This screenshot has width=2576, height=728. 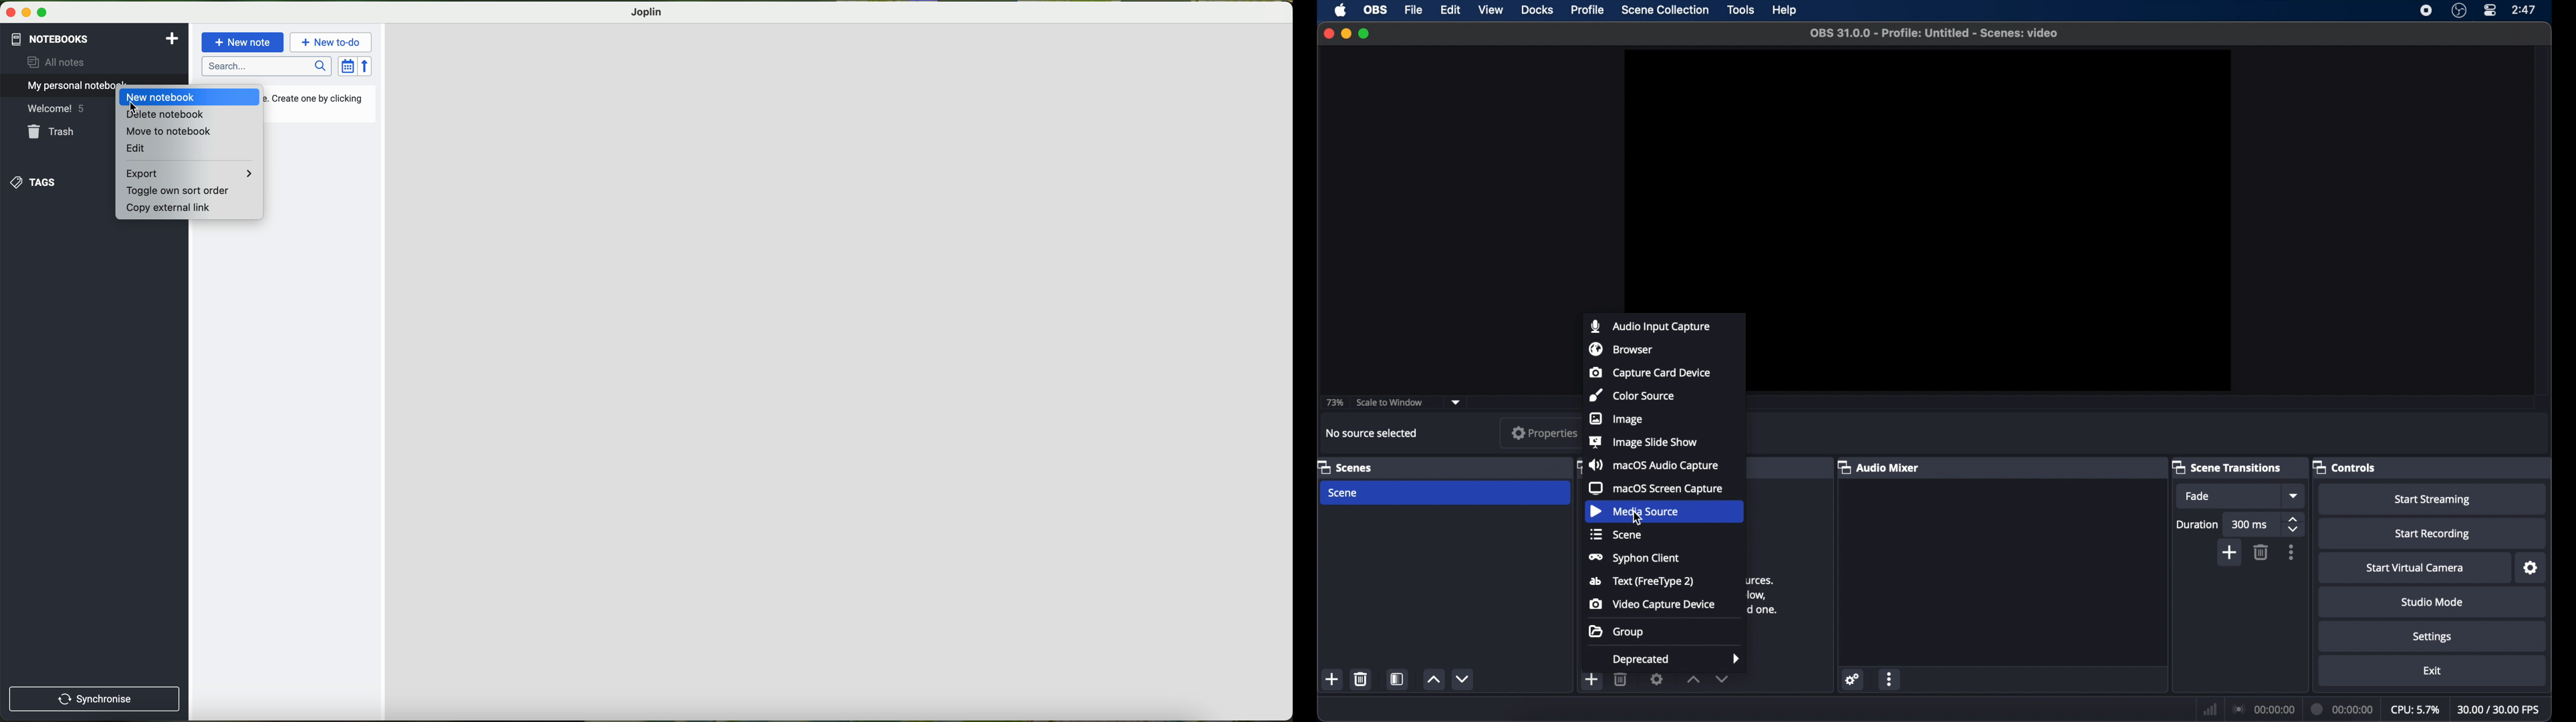 What do you see at coordinates (1616, 631) in the screenshot?
I see `group` at bounding box center [1616, 631].